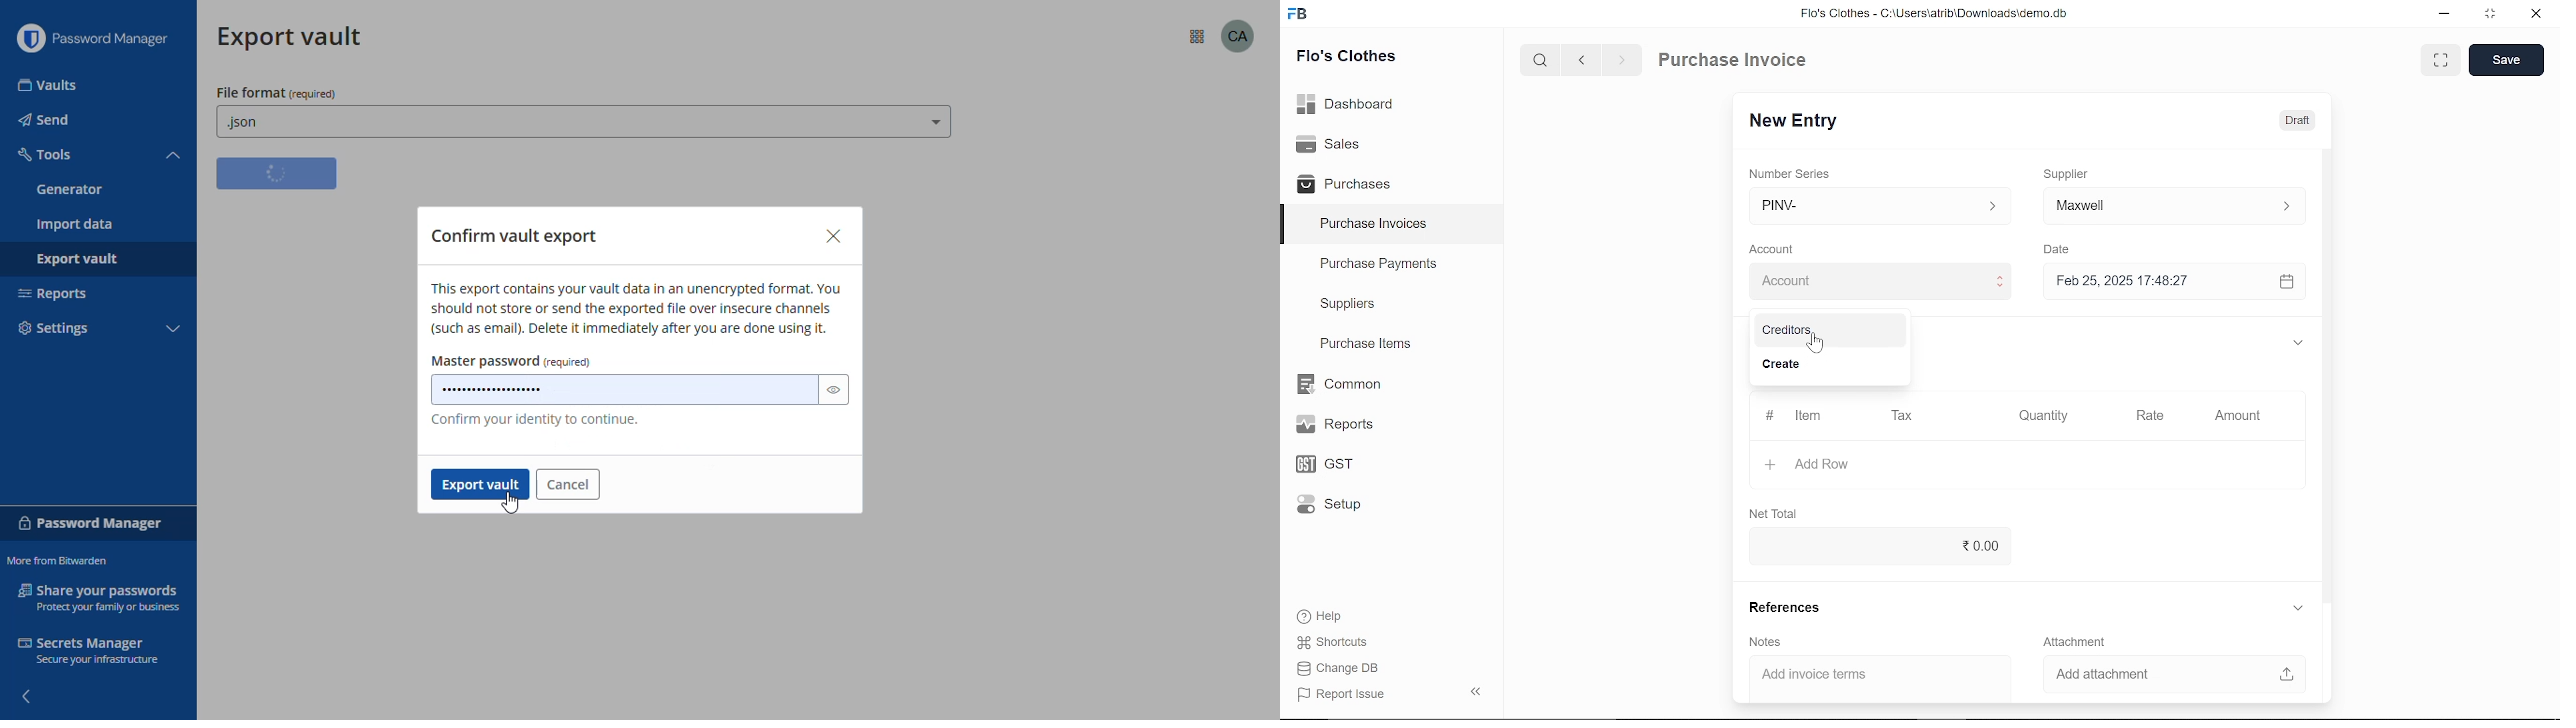 Image resolution: width=2576 pixels, height=728 pixels. I want to click on logo, so click(30, 38).